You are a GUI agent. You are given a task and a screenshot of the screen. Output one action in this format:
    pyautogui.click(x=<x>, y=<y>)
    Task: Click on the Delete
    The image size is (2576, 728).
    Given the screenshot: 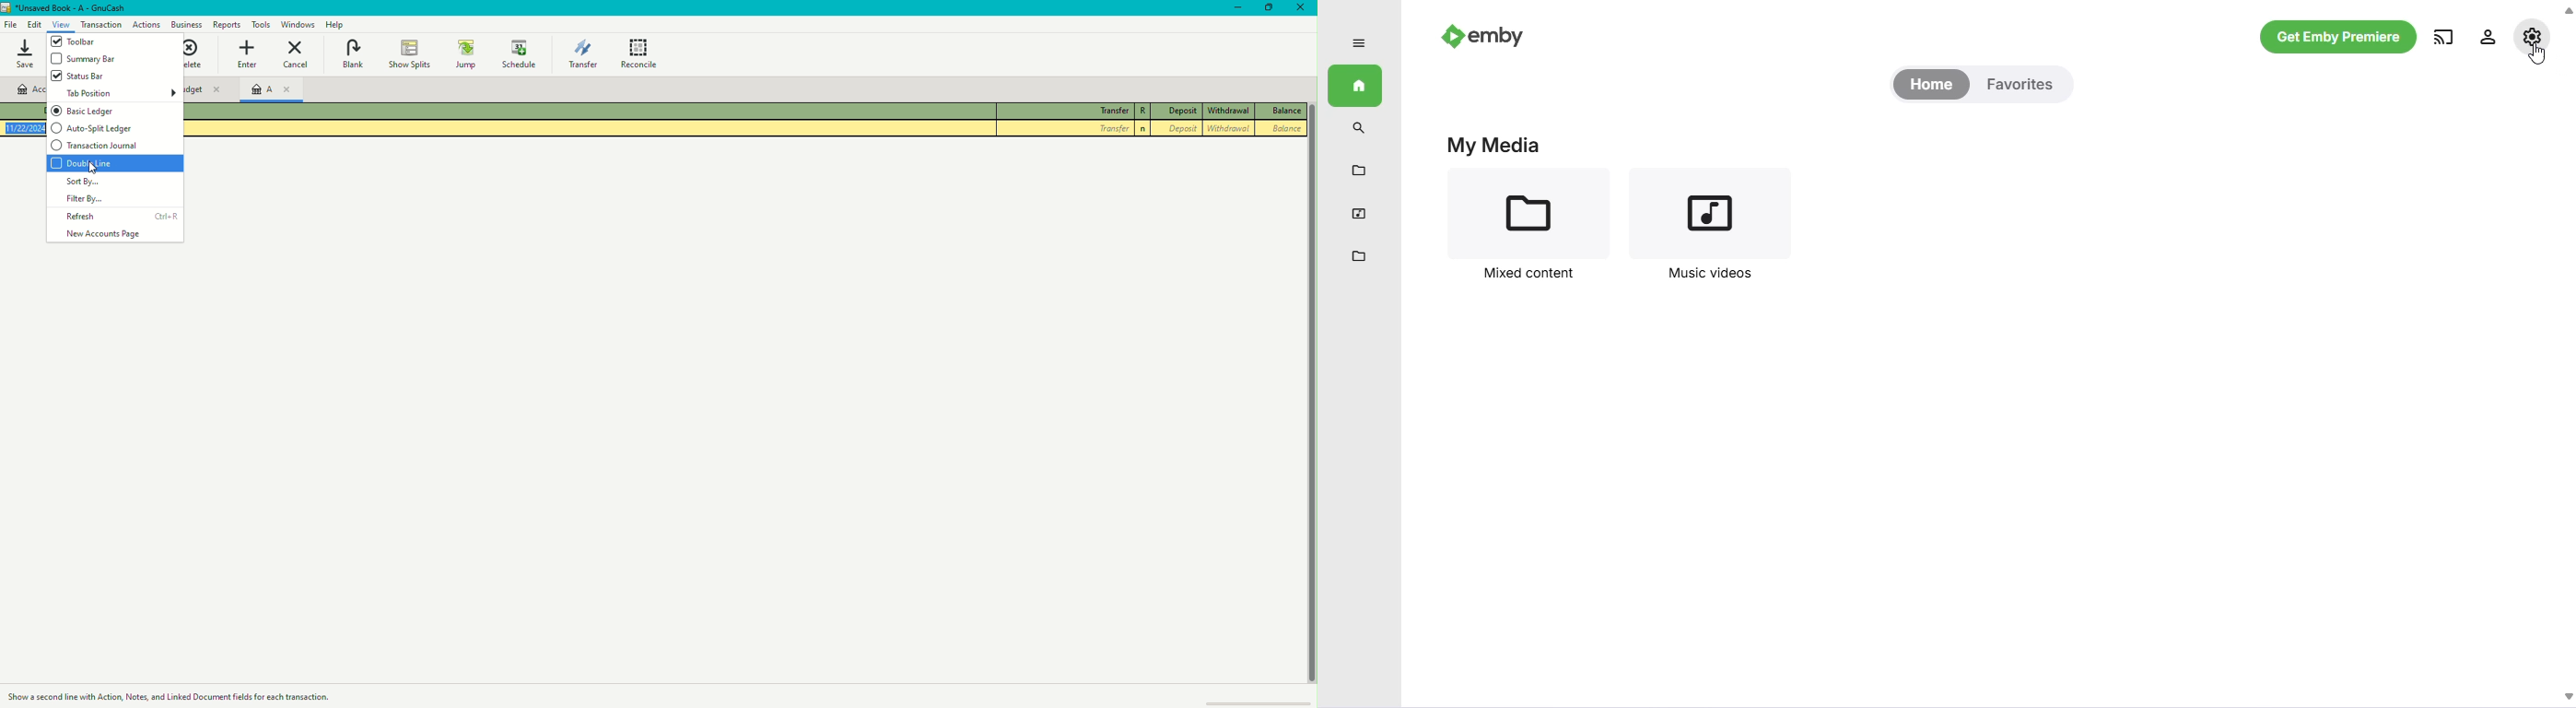 What is the action you would take?
    pyautogui.click(x=207, y=54)
    